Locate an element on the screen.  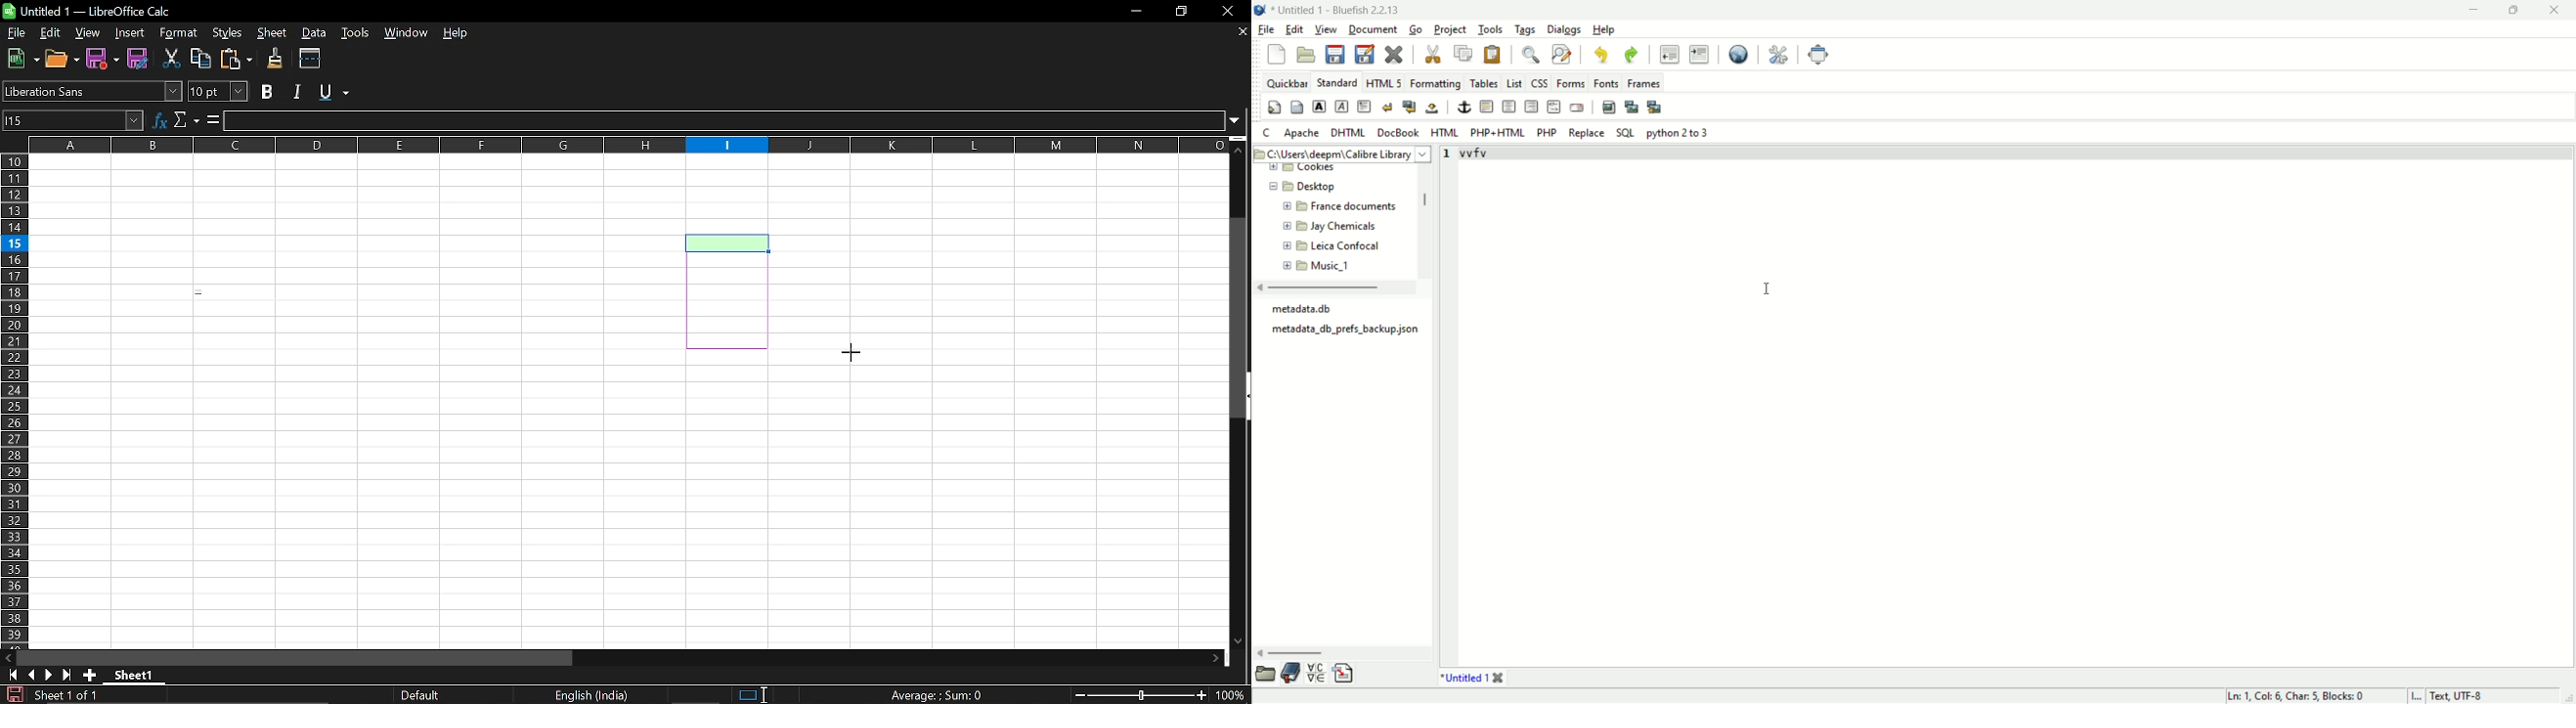
Close sheets is located at coordinates (1241, 33).